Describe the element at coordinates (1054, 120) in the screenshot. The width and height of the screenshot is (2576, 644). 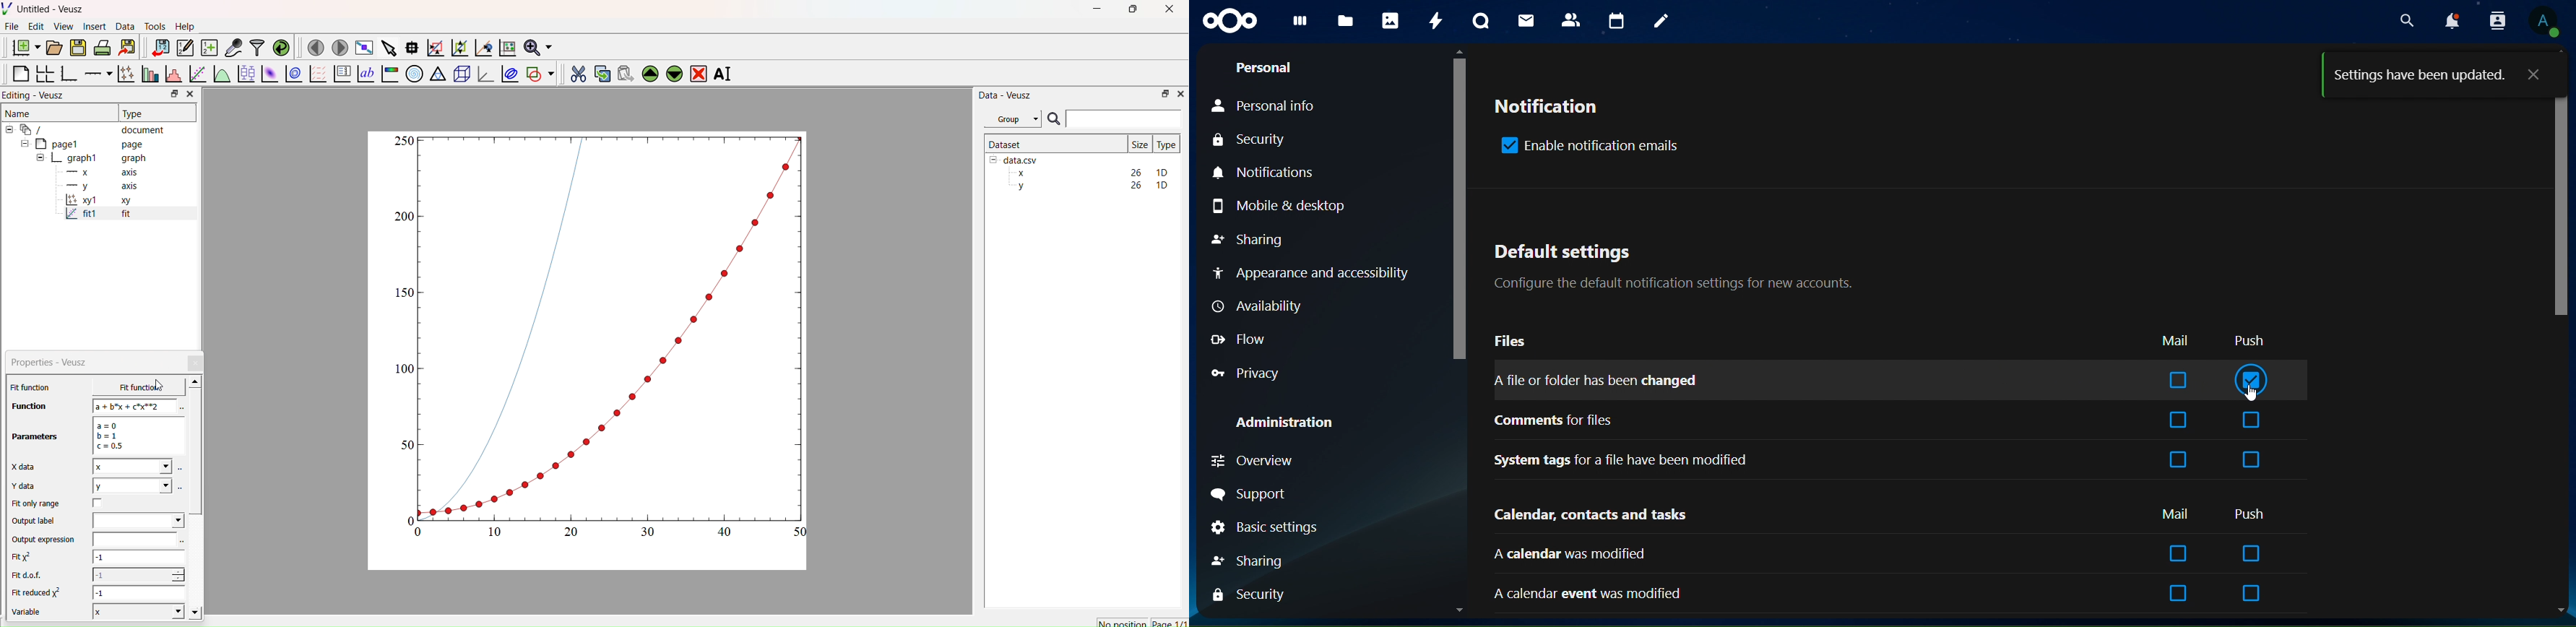
I see `Search` at that location.